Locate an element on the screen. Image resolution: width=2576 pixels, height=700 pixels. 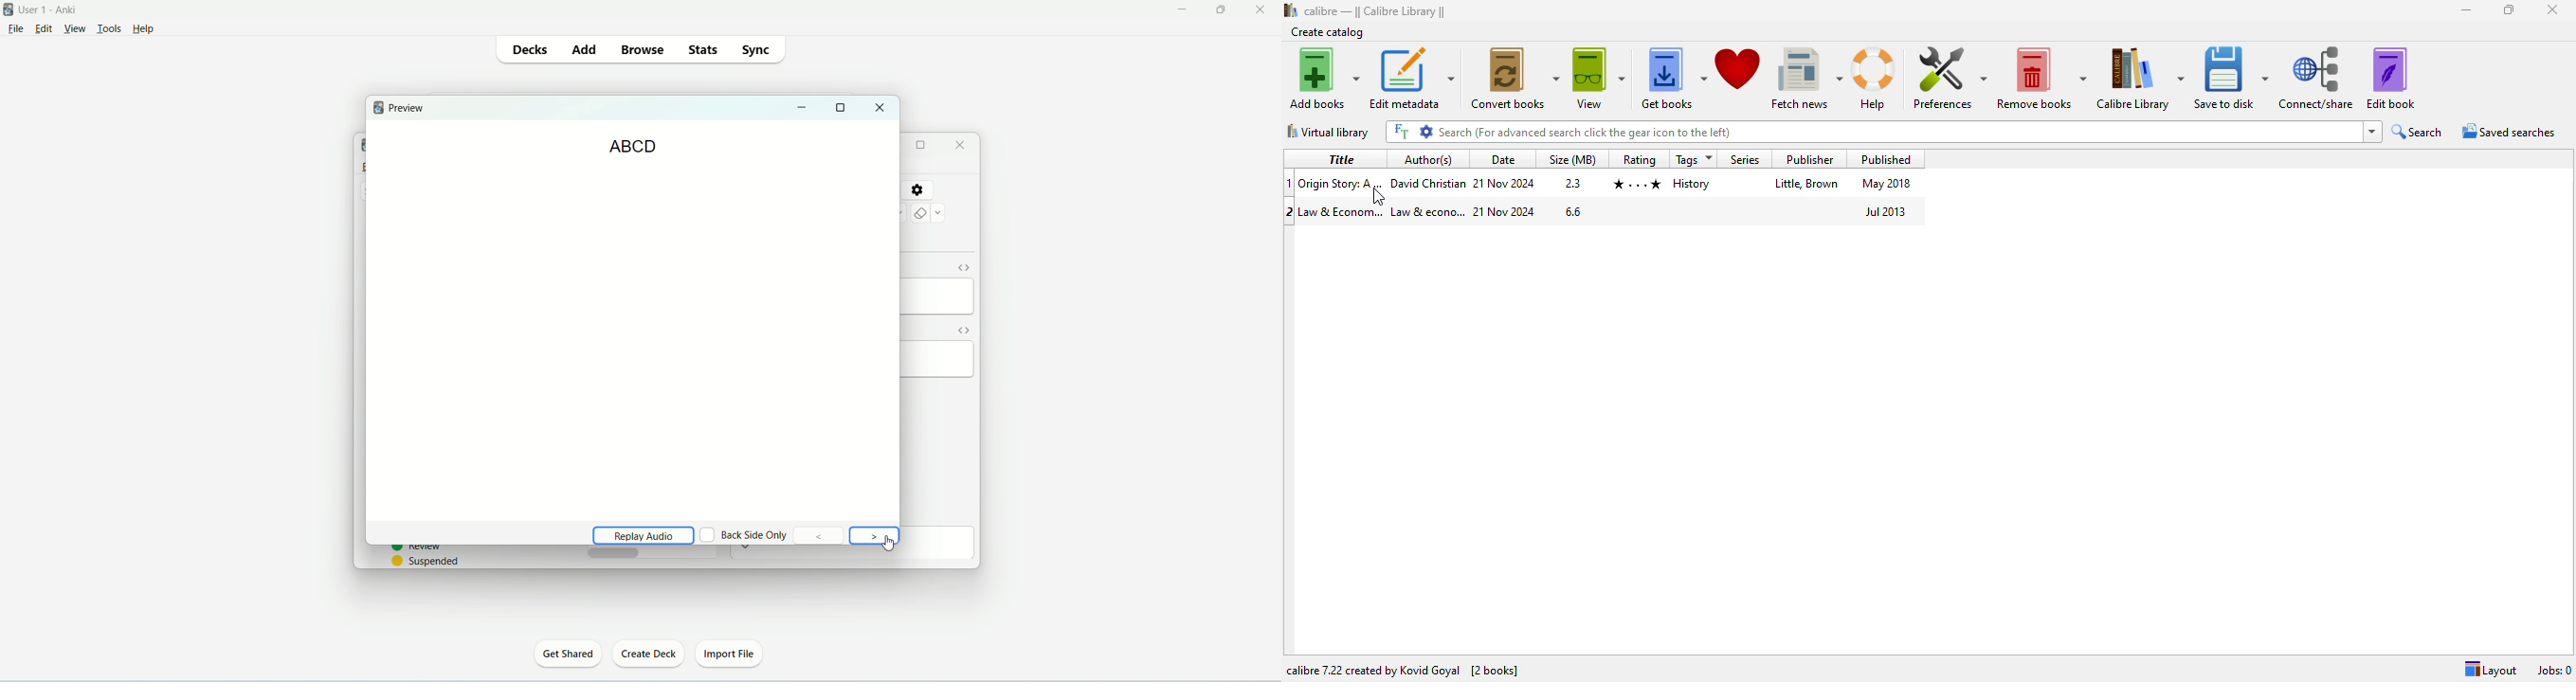
toggle HTML editor is located at coordinates (963, 330).